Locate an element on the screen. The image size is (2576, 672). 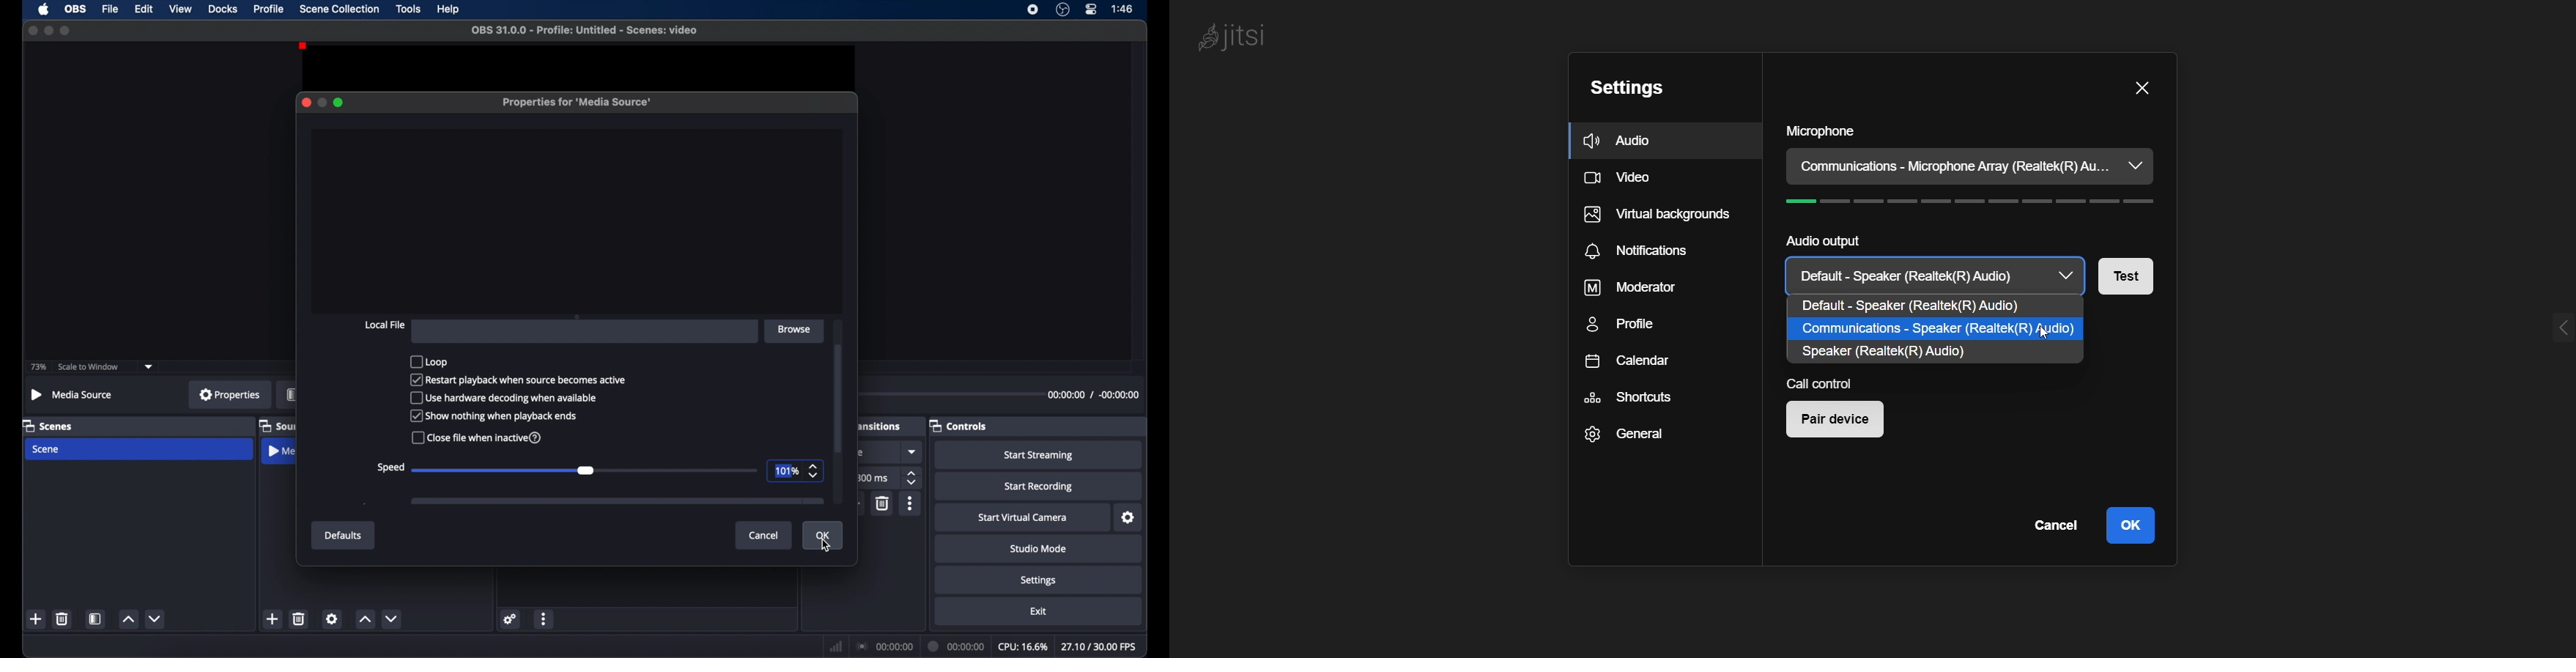
profile is located at coordinates (269, 9).